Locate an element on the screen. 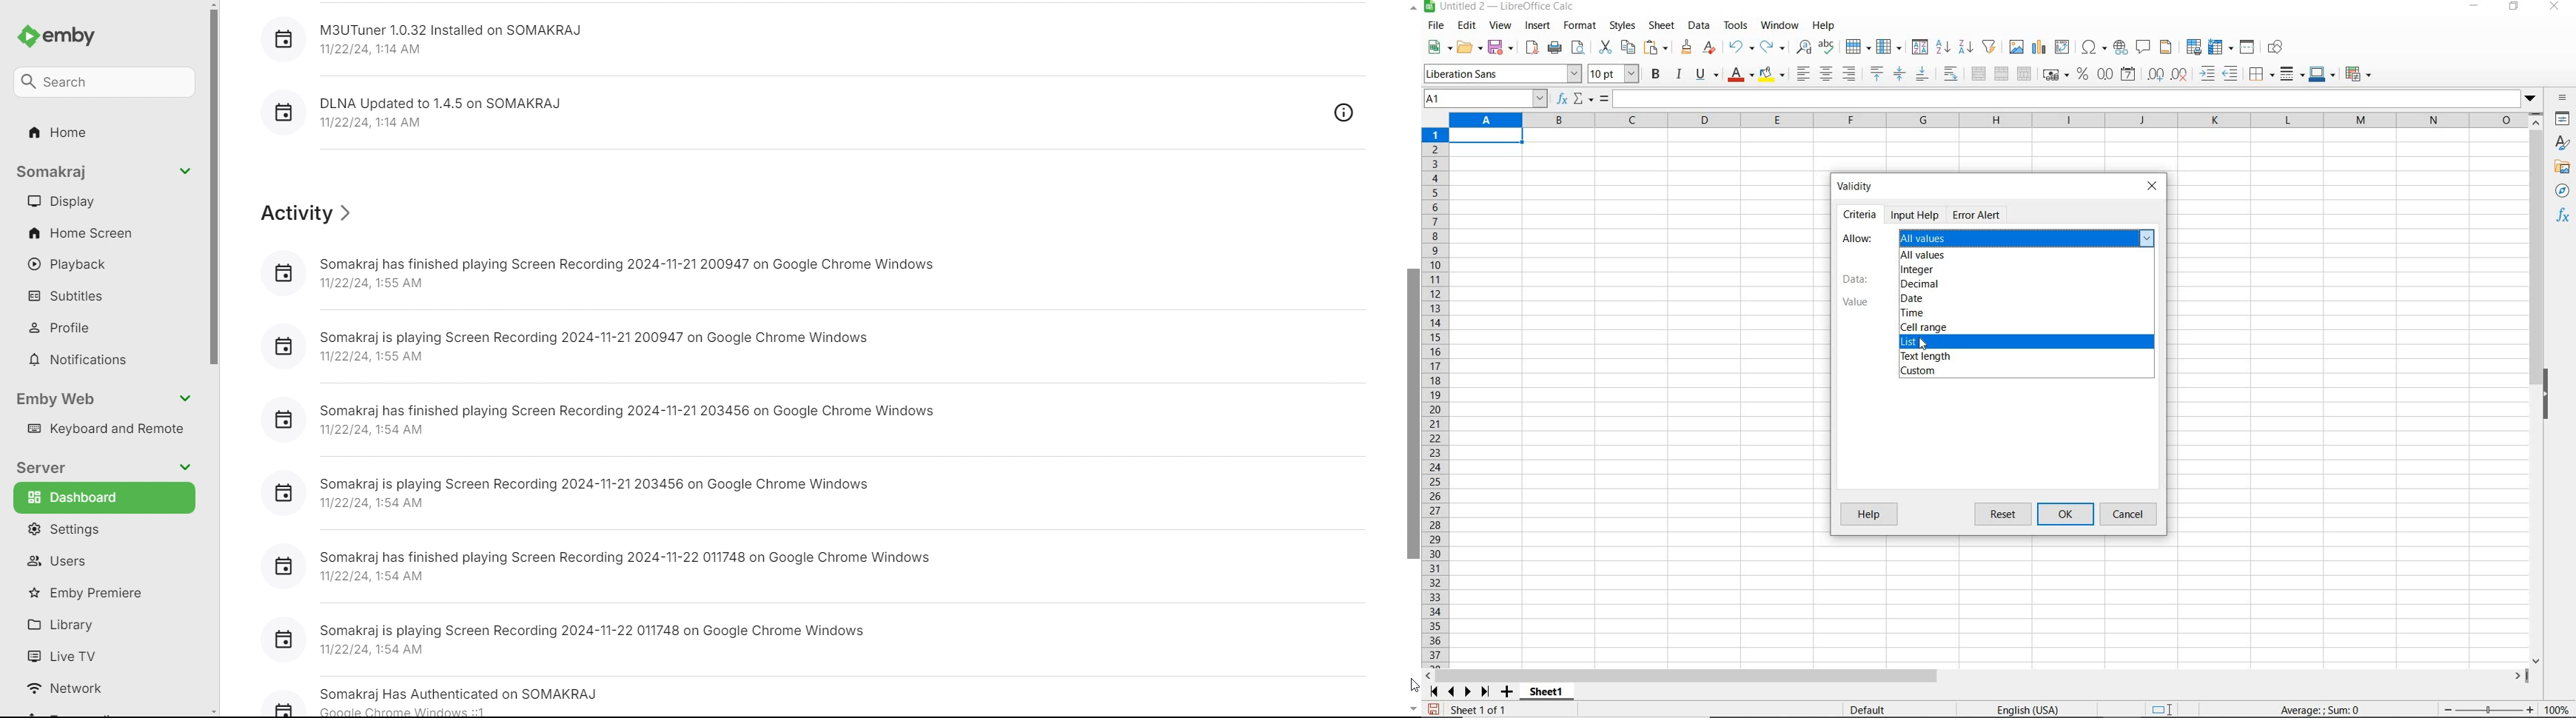  save is located at coordinates (1502, 47).